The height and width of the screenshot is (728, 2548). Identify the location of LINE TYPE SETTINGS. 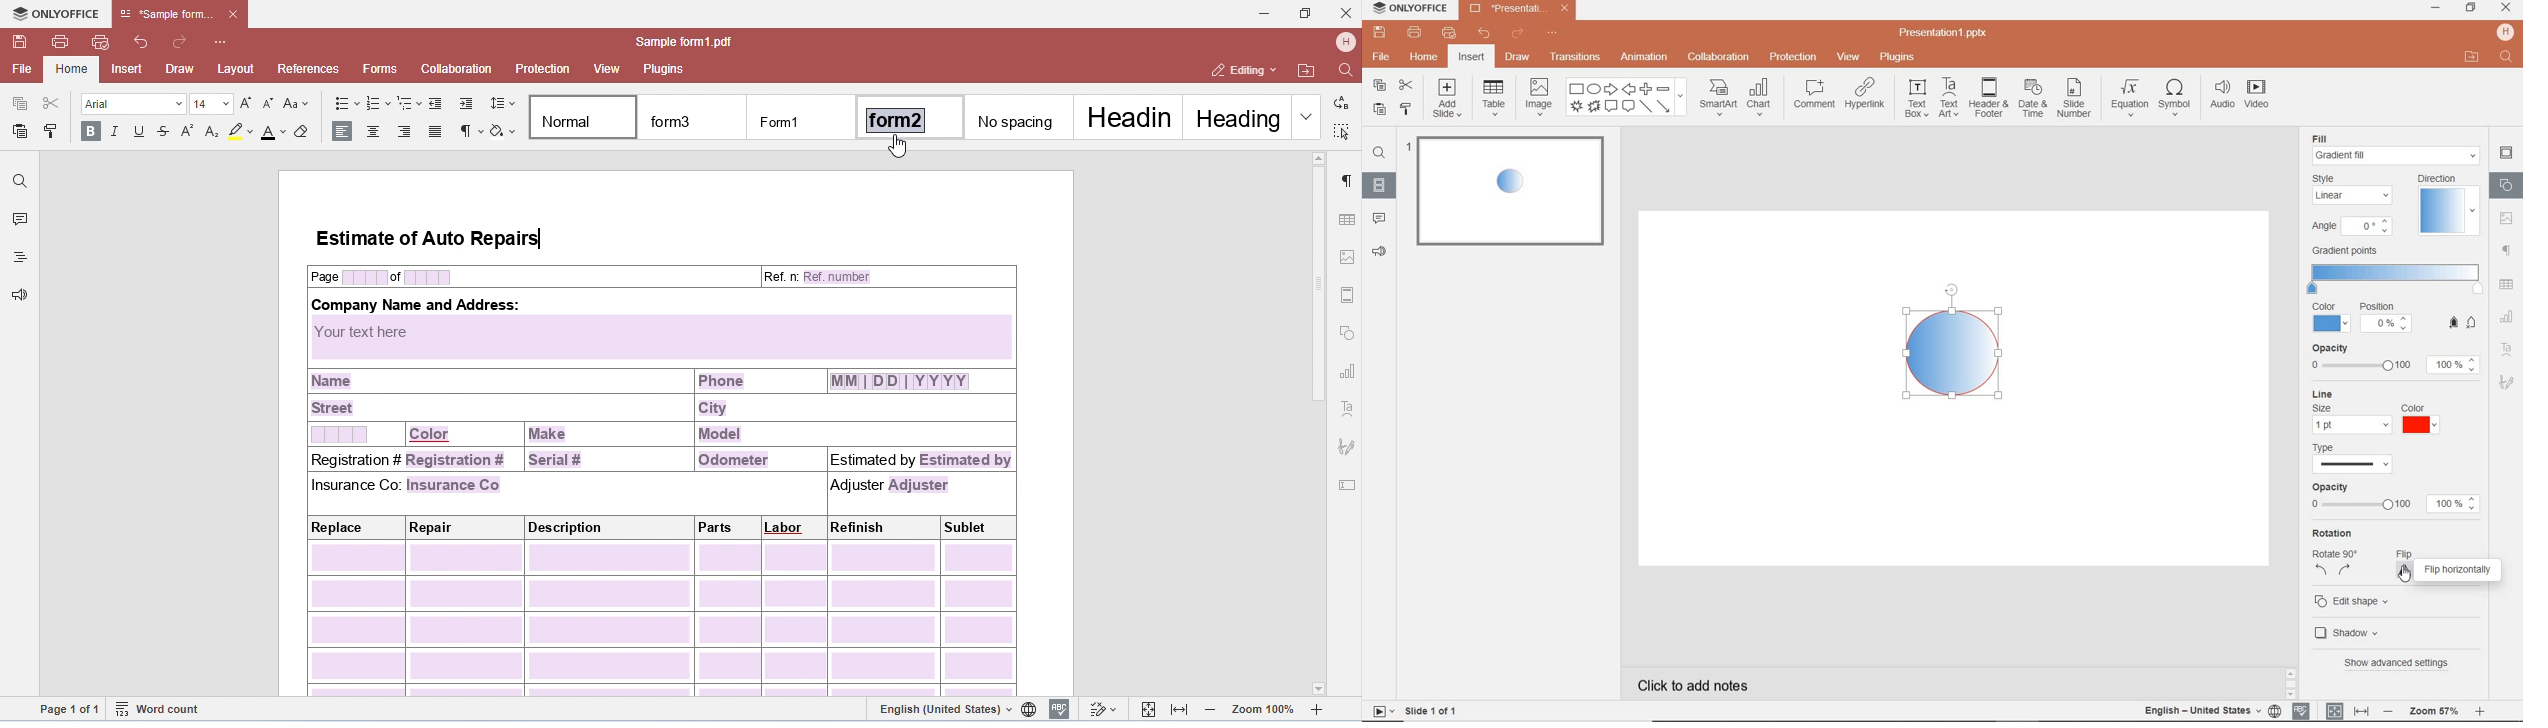
(2356, 457).